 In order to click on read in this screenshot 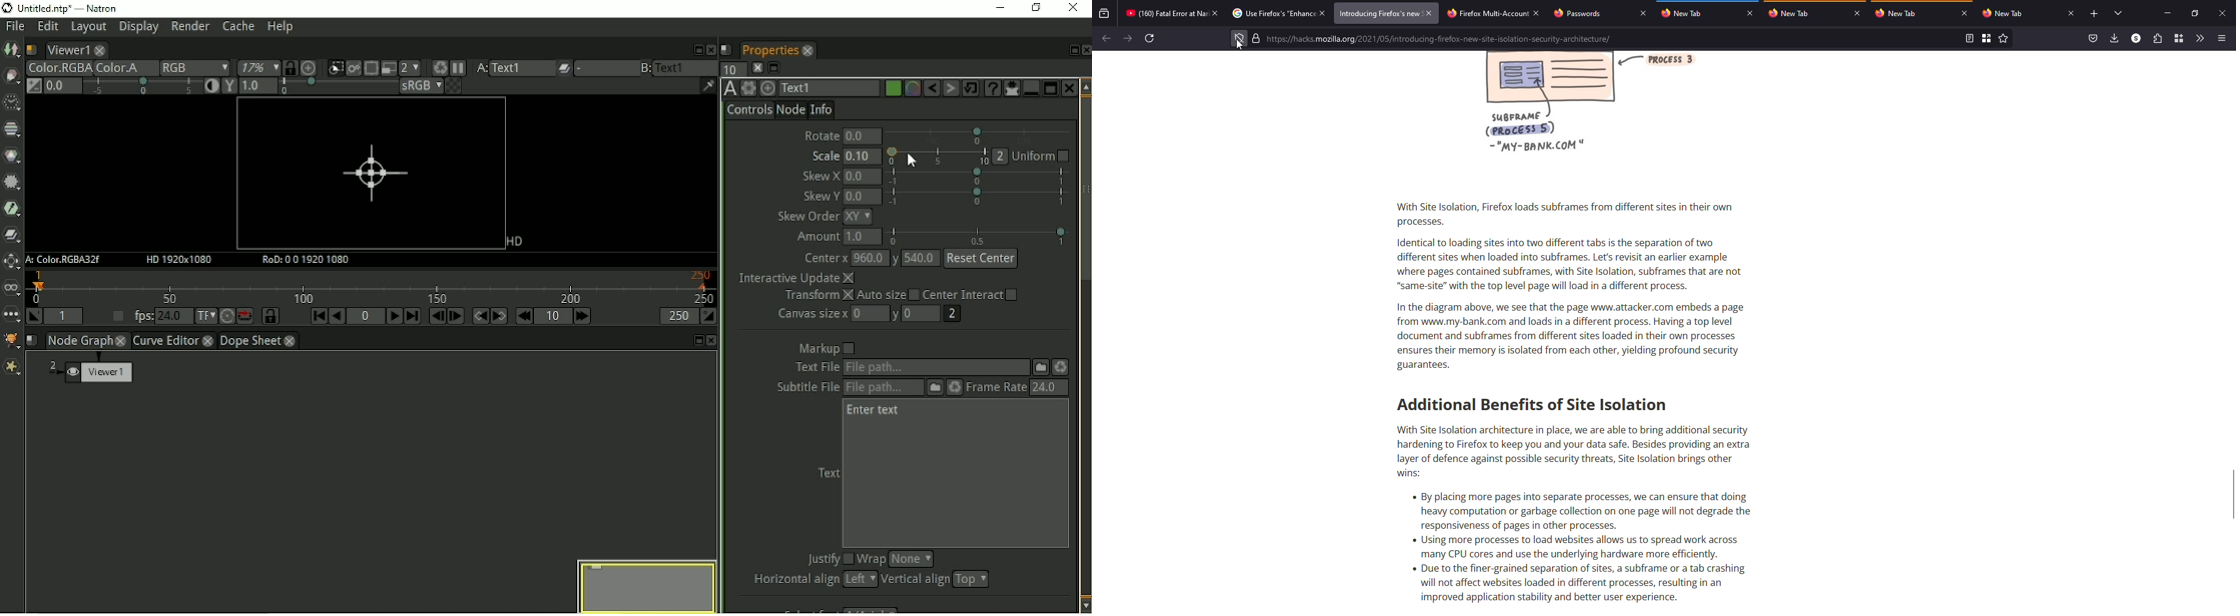, I will do `click(1969, 38)`.